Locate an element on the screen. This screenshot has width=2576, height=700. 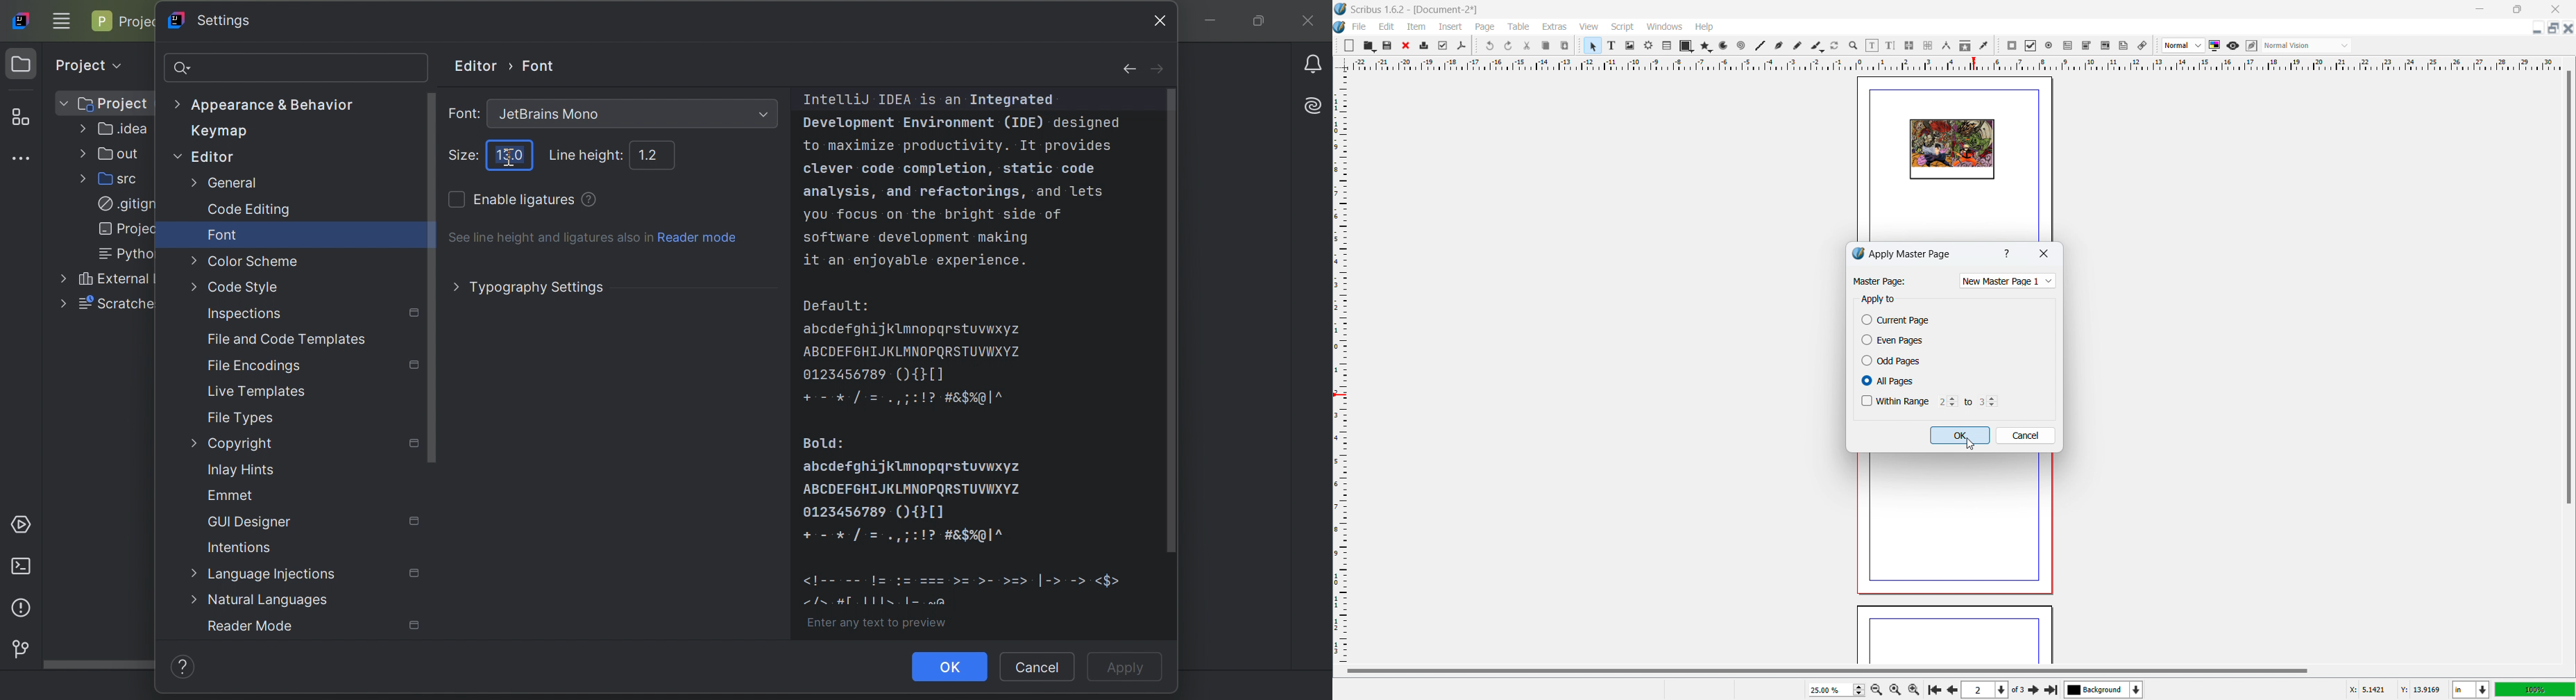
pdf list box is located at coordinates (2105, 46).